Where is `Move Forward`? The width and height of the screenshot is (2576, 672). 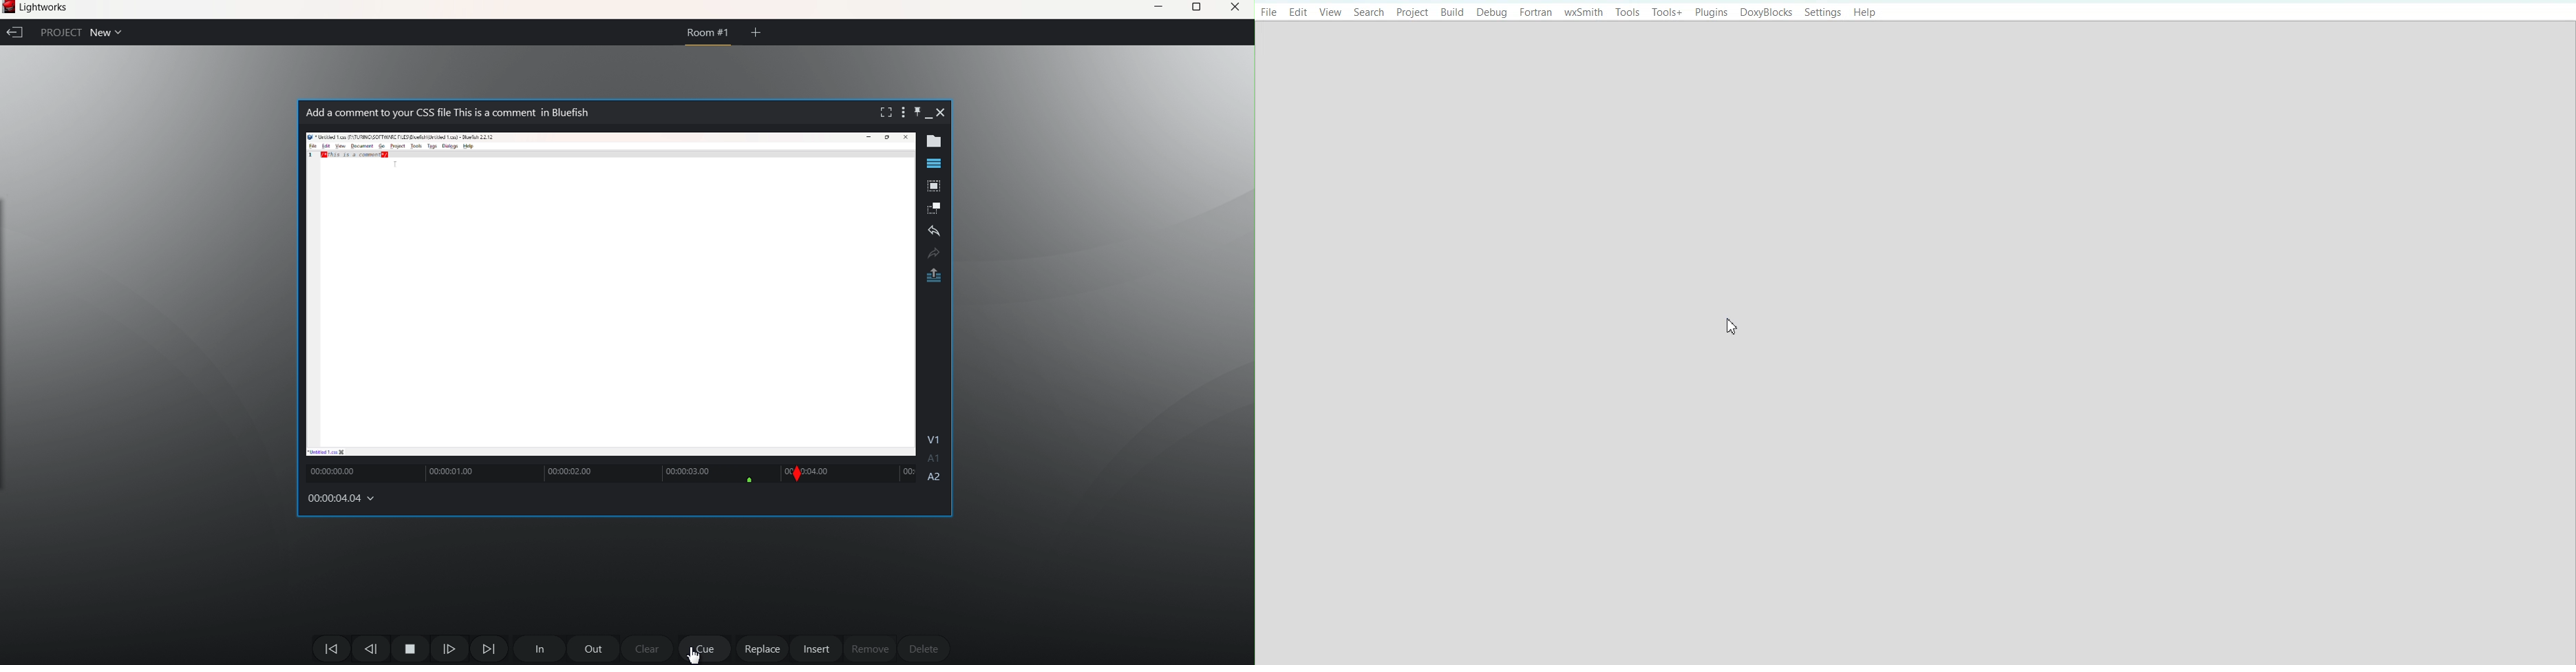
Move Forward is located at coordinates (489, 649).